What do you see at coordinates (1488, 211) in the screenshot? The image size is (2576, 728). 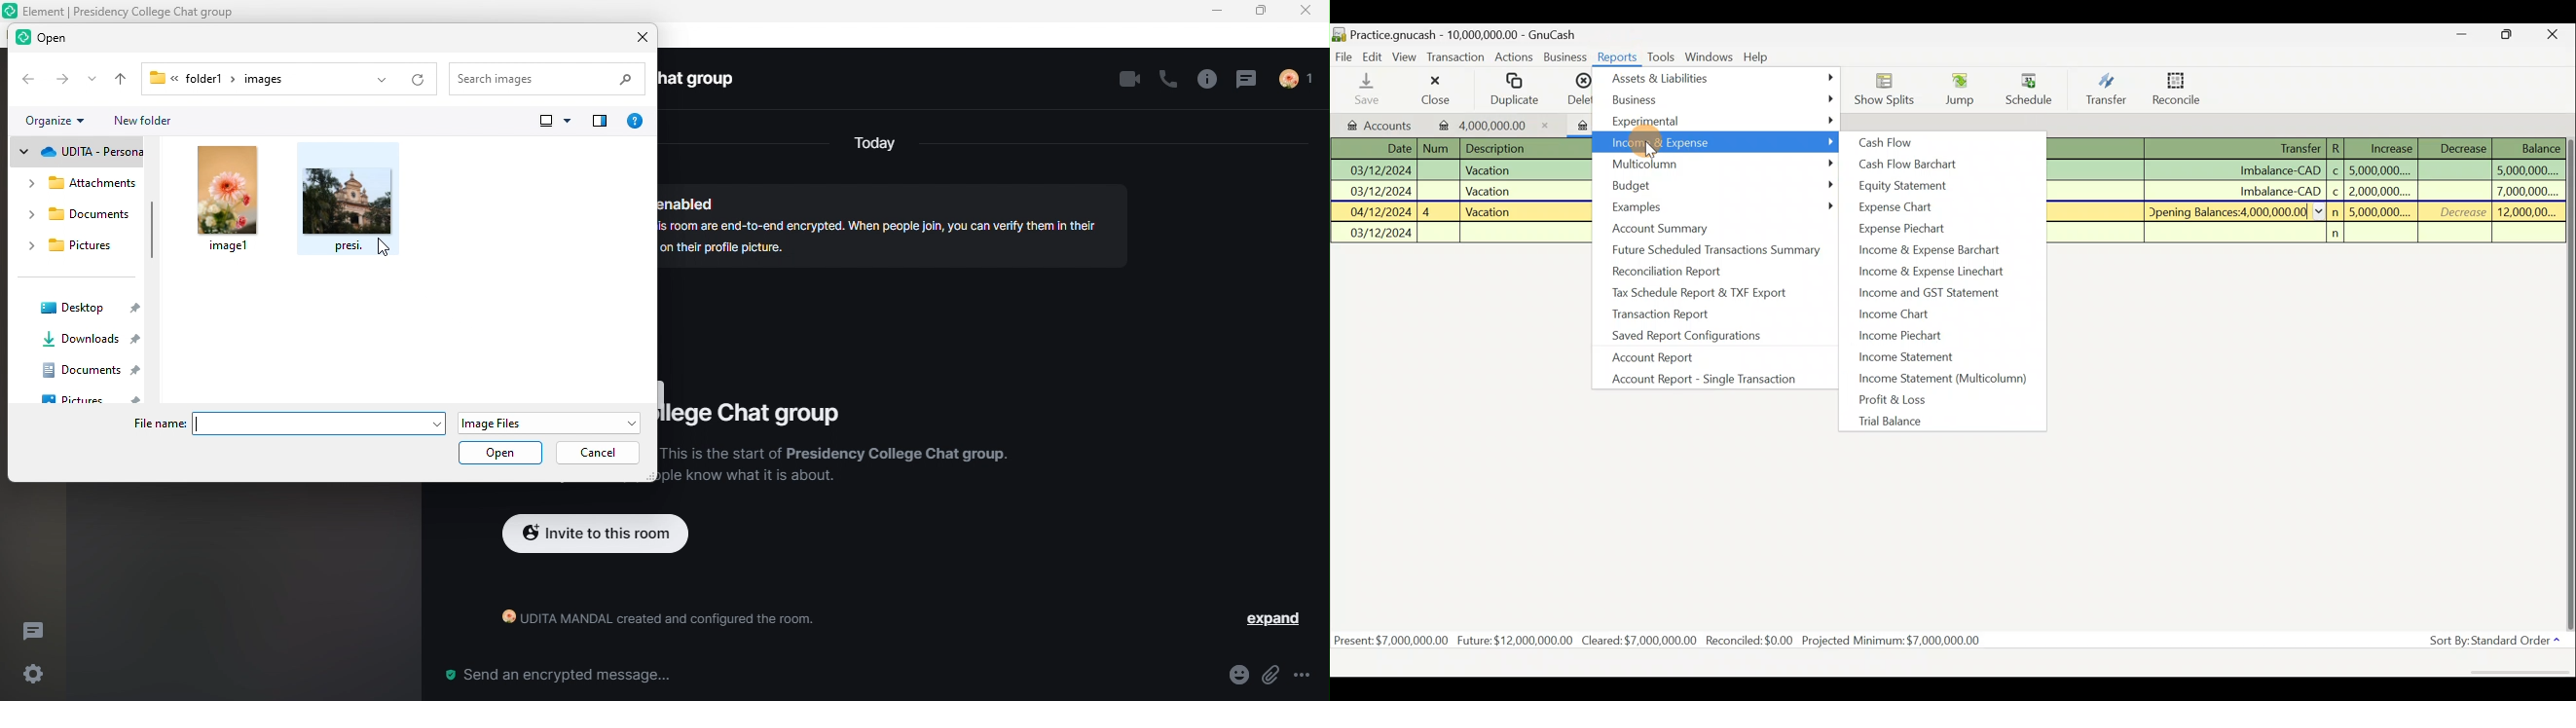 I see `Vacation` at bounding box center [1488, 211].